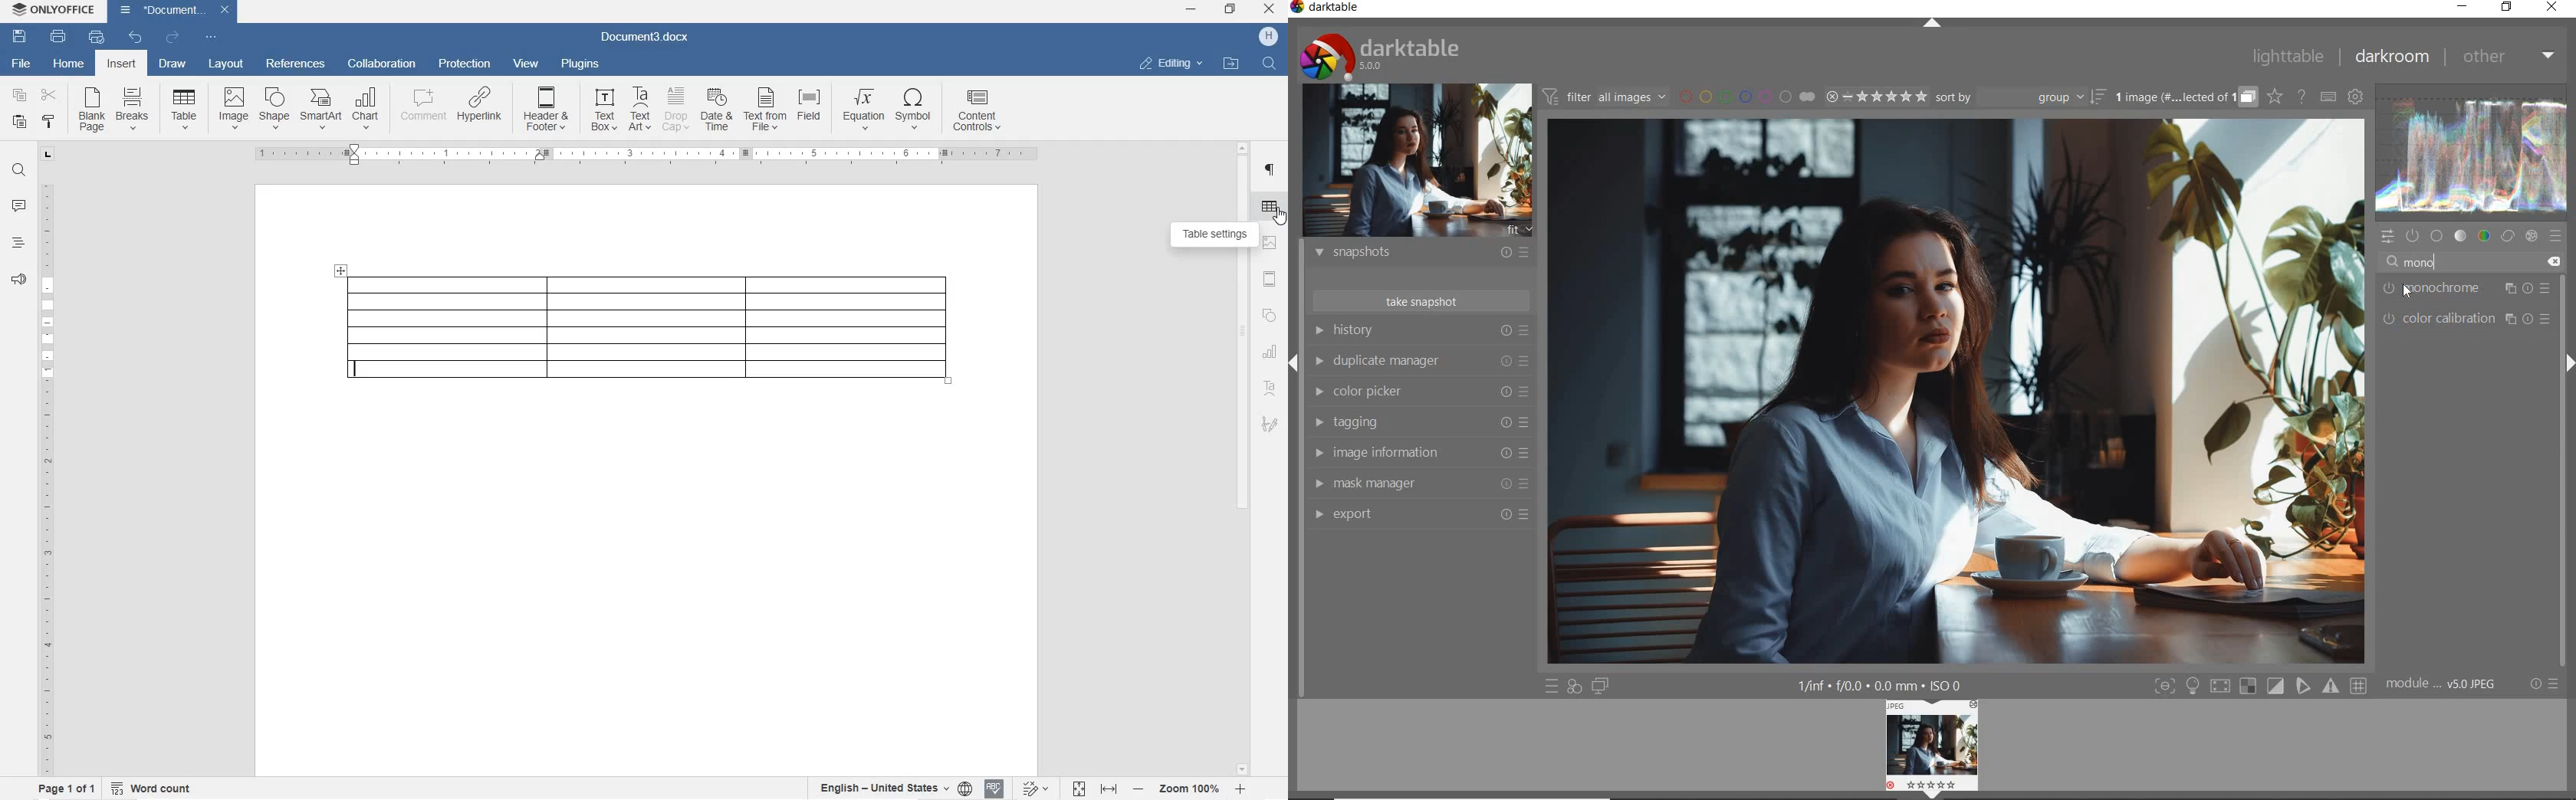 The image size is (2576, 812). I want to click on history, so click(1420, 330).